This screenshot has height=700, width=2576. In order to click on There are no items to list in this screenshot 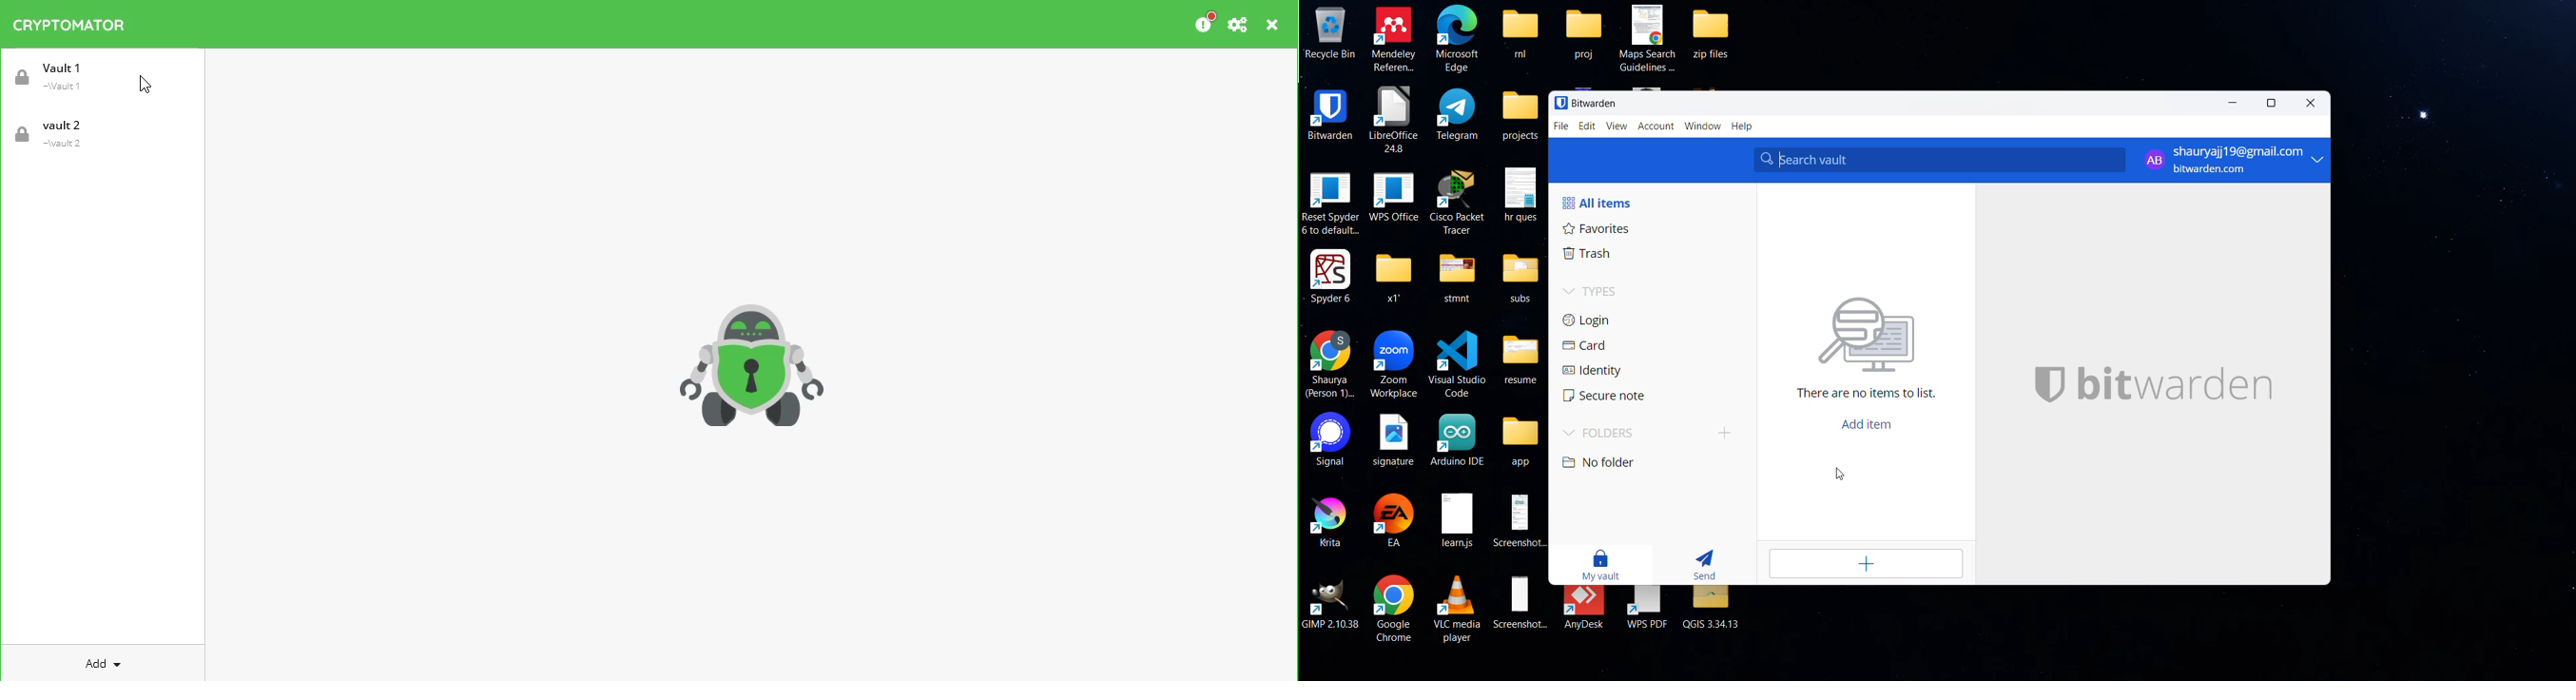, I will do `click(1867, 345)`.